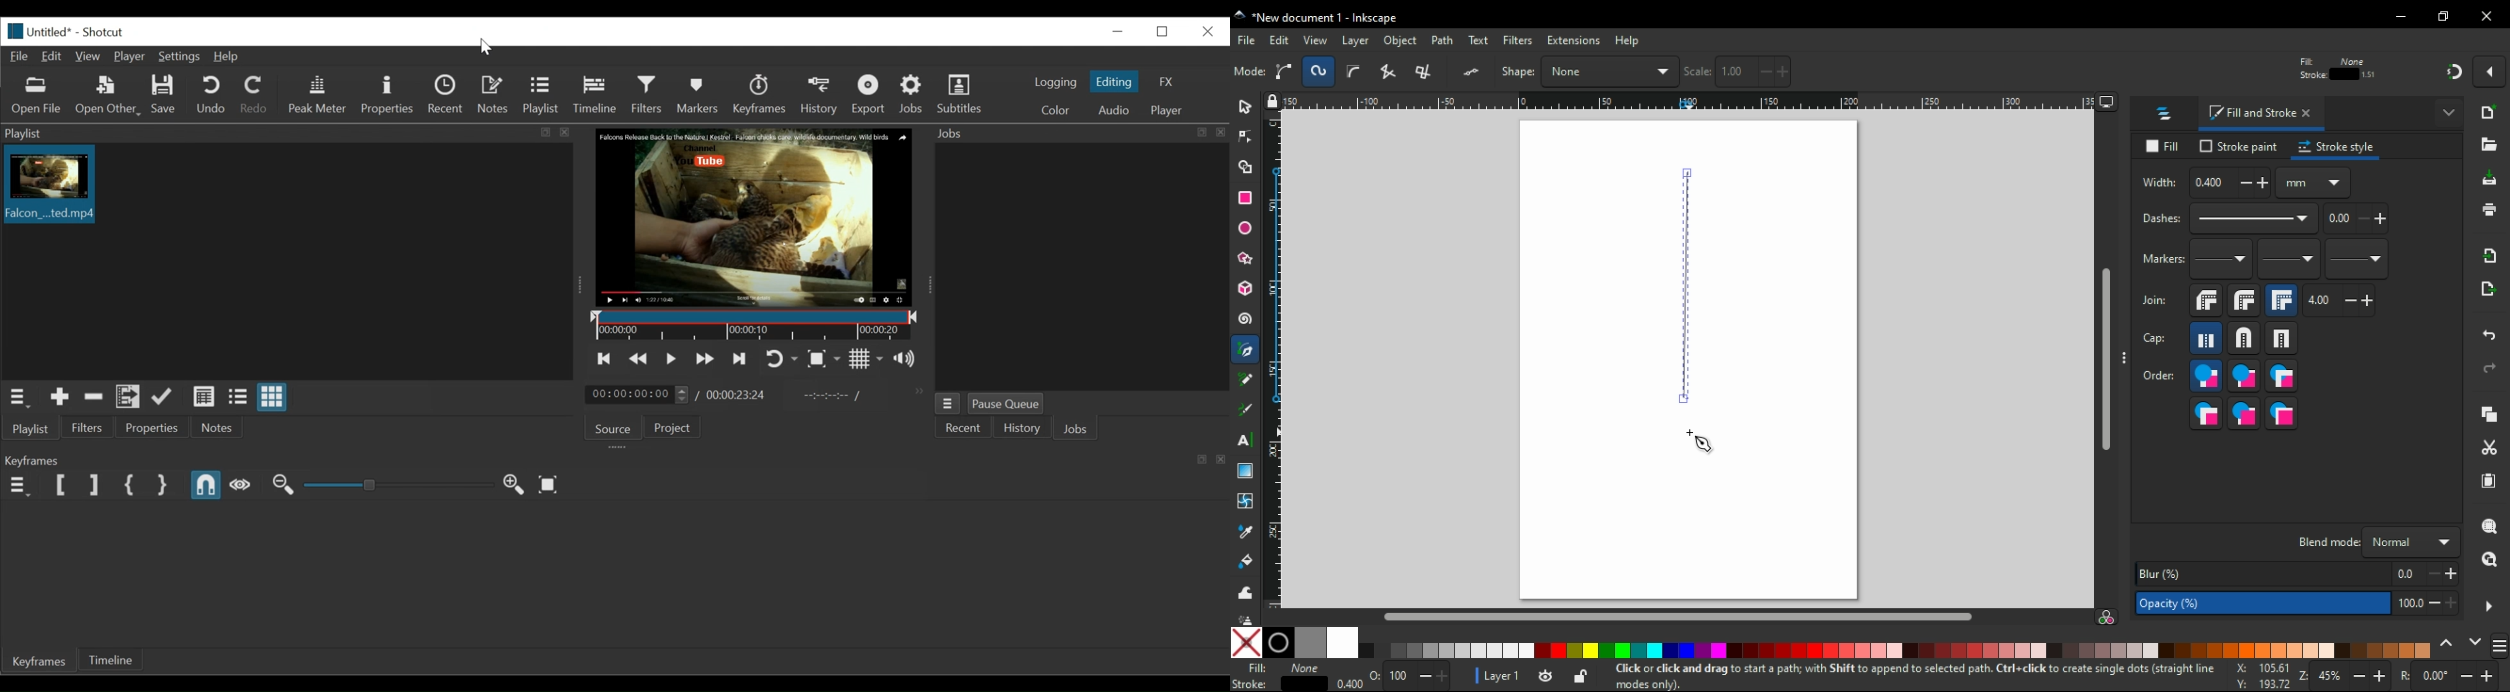 The width and height of the screenshot is (2520, 700). What do you see at coordinates (947, 403) in the screenshot?
I see `Jobs menu` at bounding box center [947, 403].